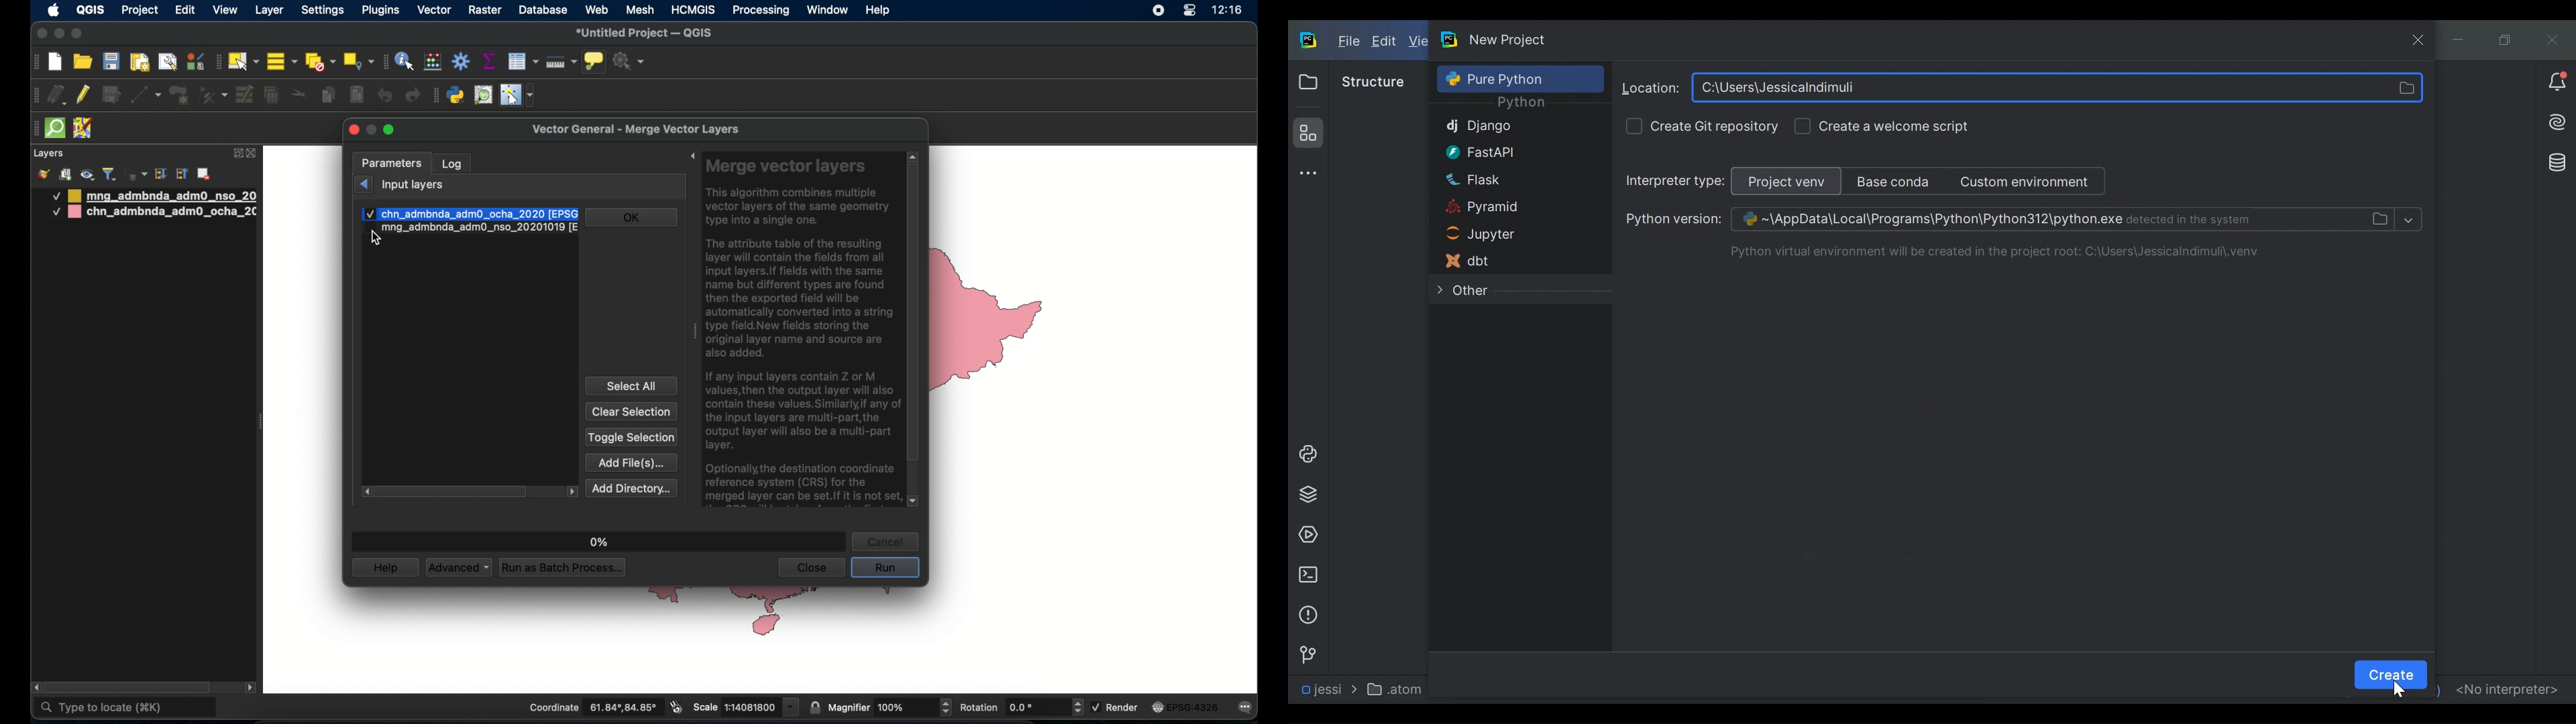 The height and width of the screenshot is (728, 2576). Describe the element at coordinates (320, 62) in the screenshot. I see `deselect all features` at that location.